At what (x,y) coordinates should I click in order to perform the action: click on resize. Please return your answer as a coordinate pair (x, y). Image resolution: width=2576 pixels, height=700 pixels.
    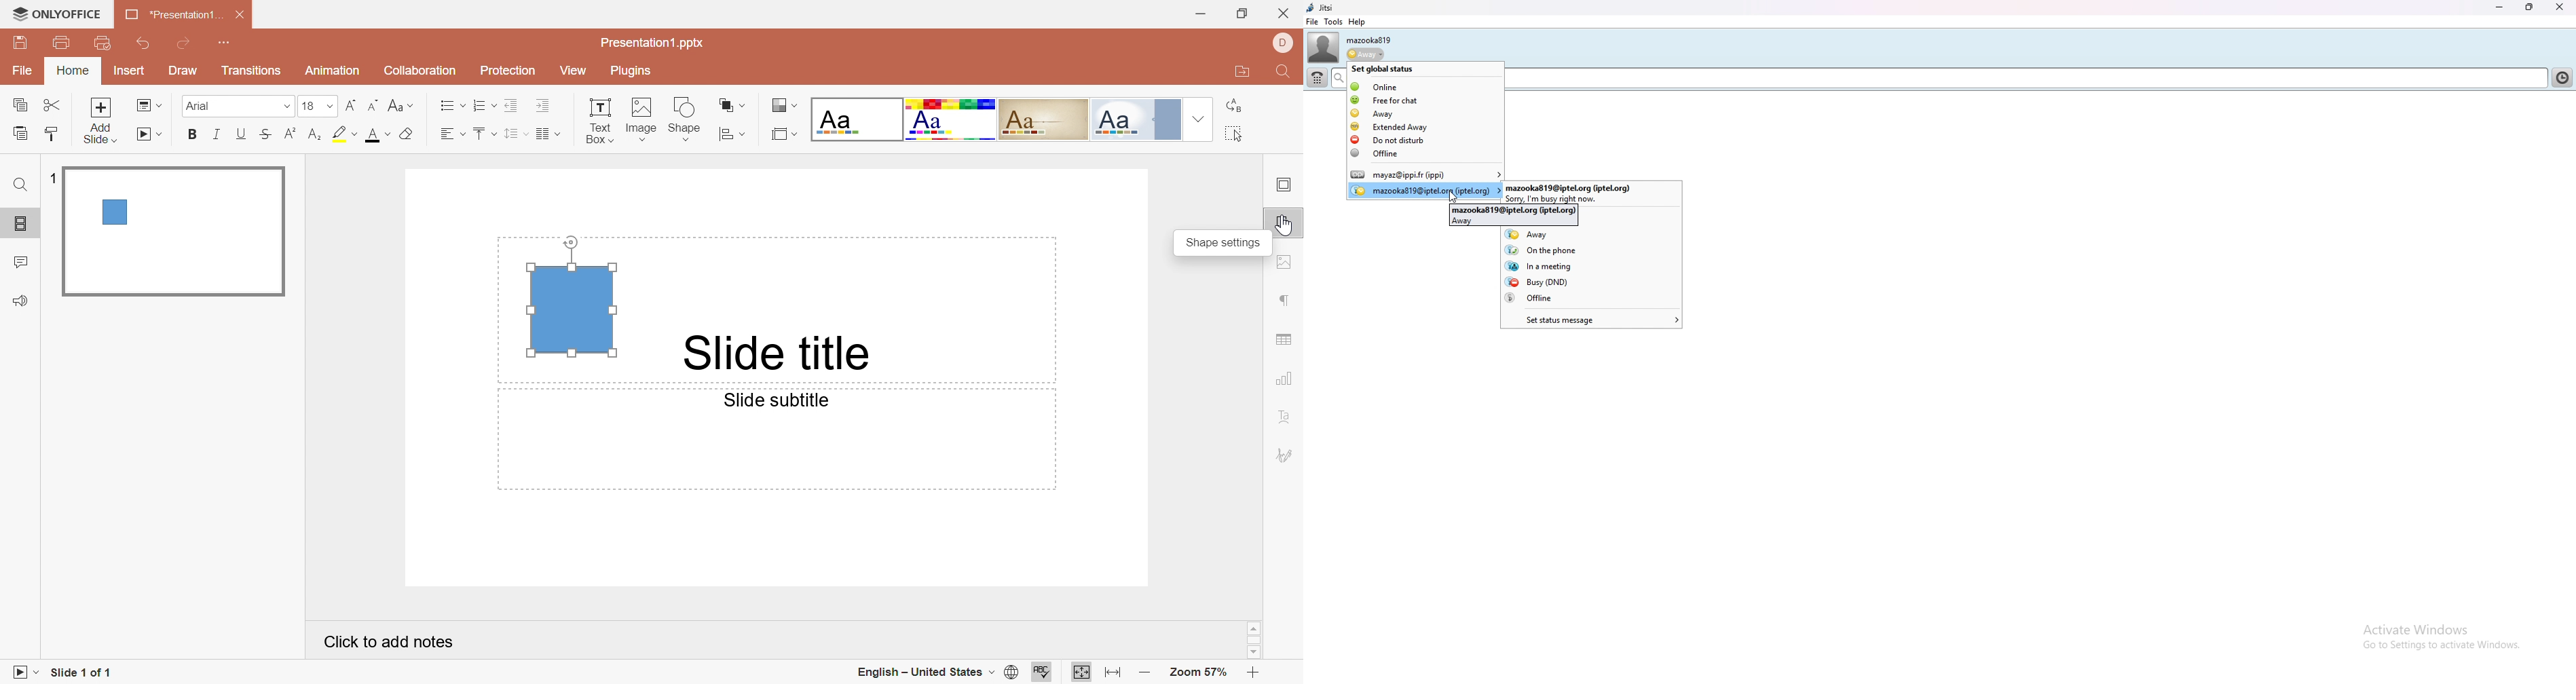
    Looking at the image, I should click on (2531, 7).